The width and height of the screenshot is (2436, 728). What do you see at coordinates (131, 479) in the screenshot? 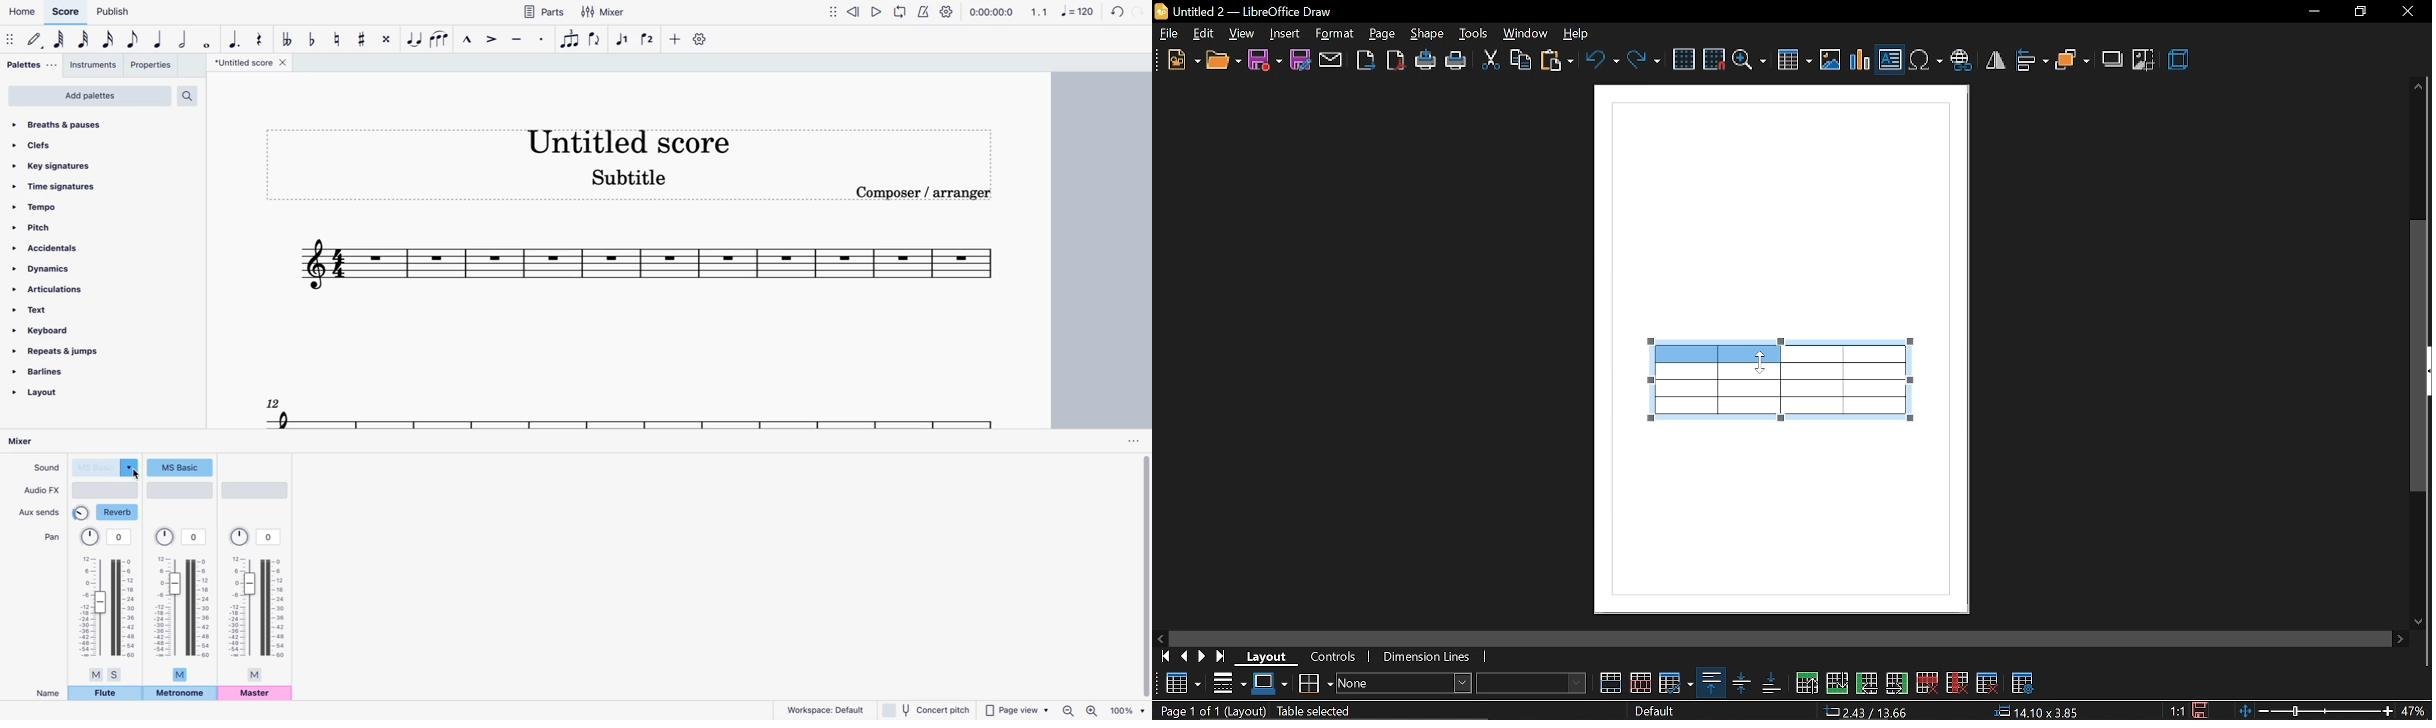
I see `cursor` at bounding box center [131, 479].